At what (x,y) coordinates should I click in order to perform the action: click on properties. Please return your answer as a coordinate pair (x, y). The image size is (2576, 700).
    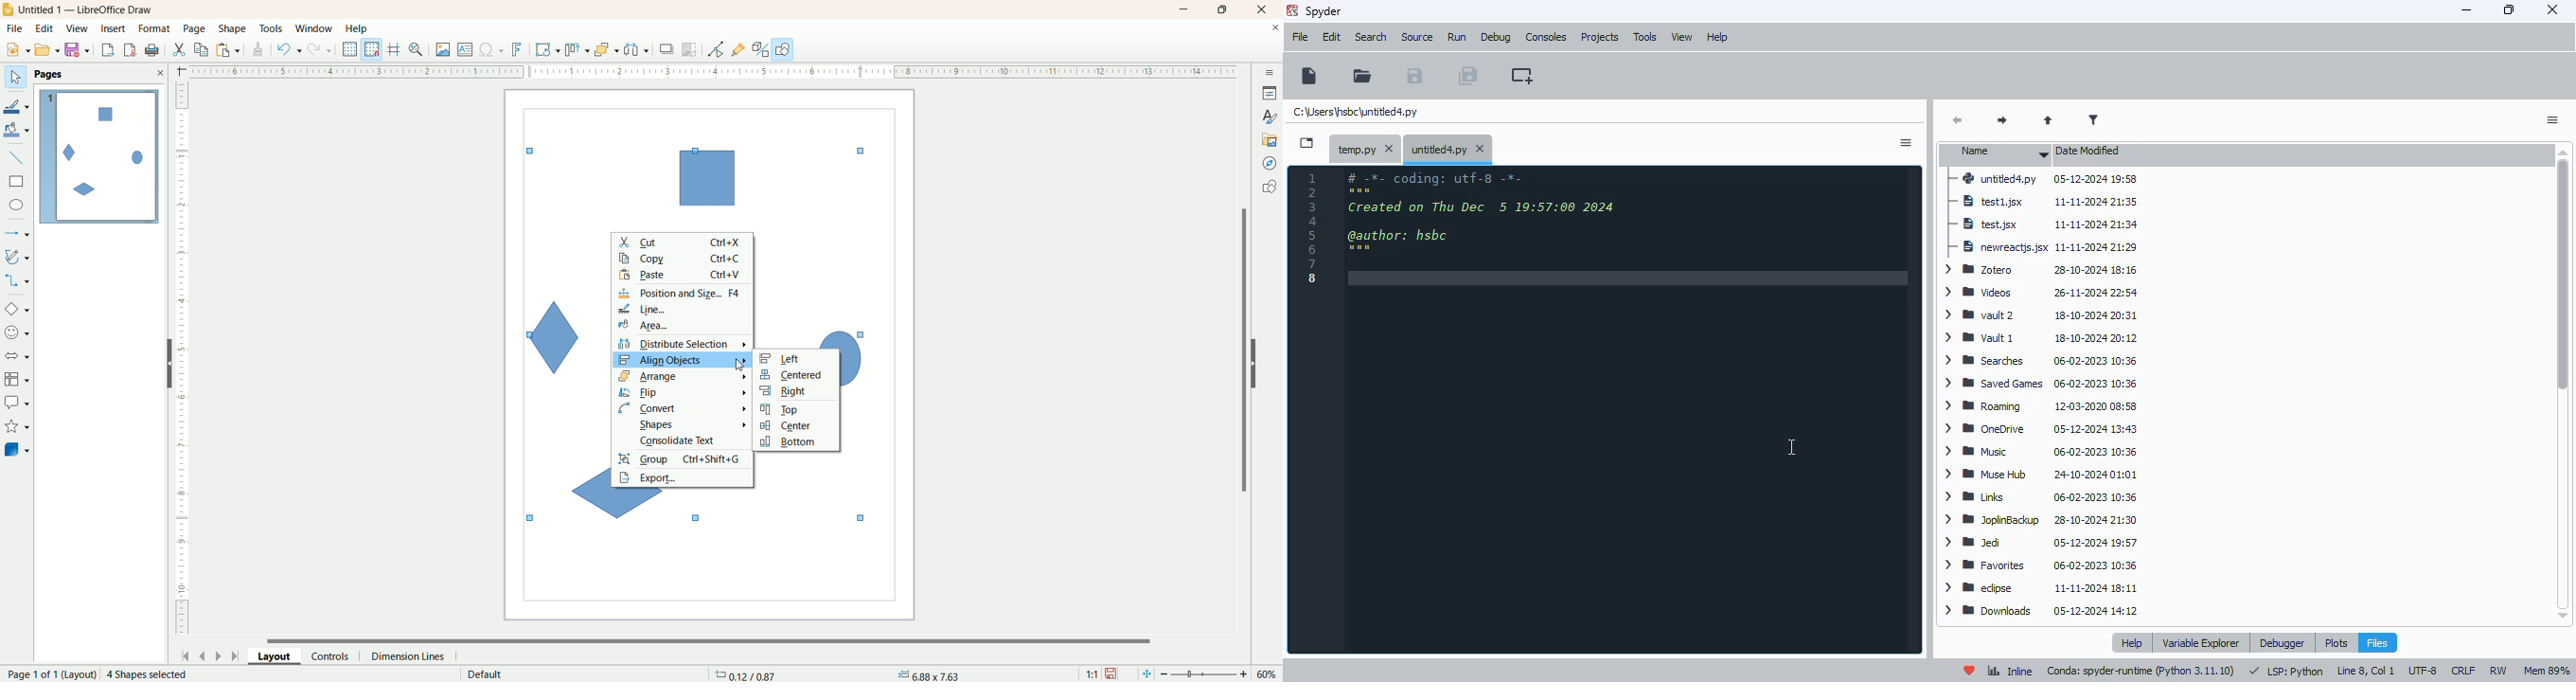
    Looking at the image, I should click on (1270, 93).